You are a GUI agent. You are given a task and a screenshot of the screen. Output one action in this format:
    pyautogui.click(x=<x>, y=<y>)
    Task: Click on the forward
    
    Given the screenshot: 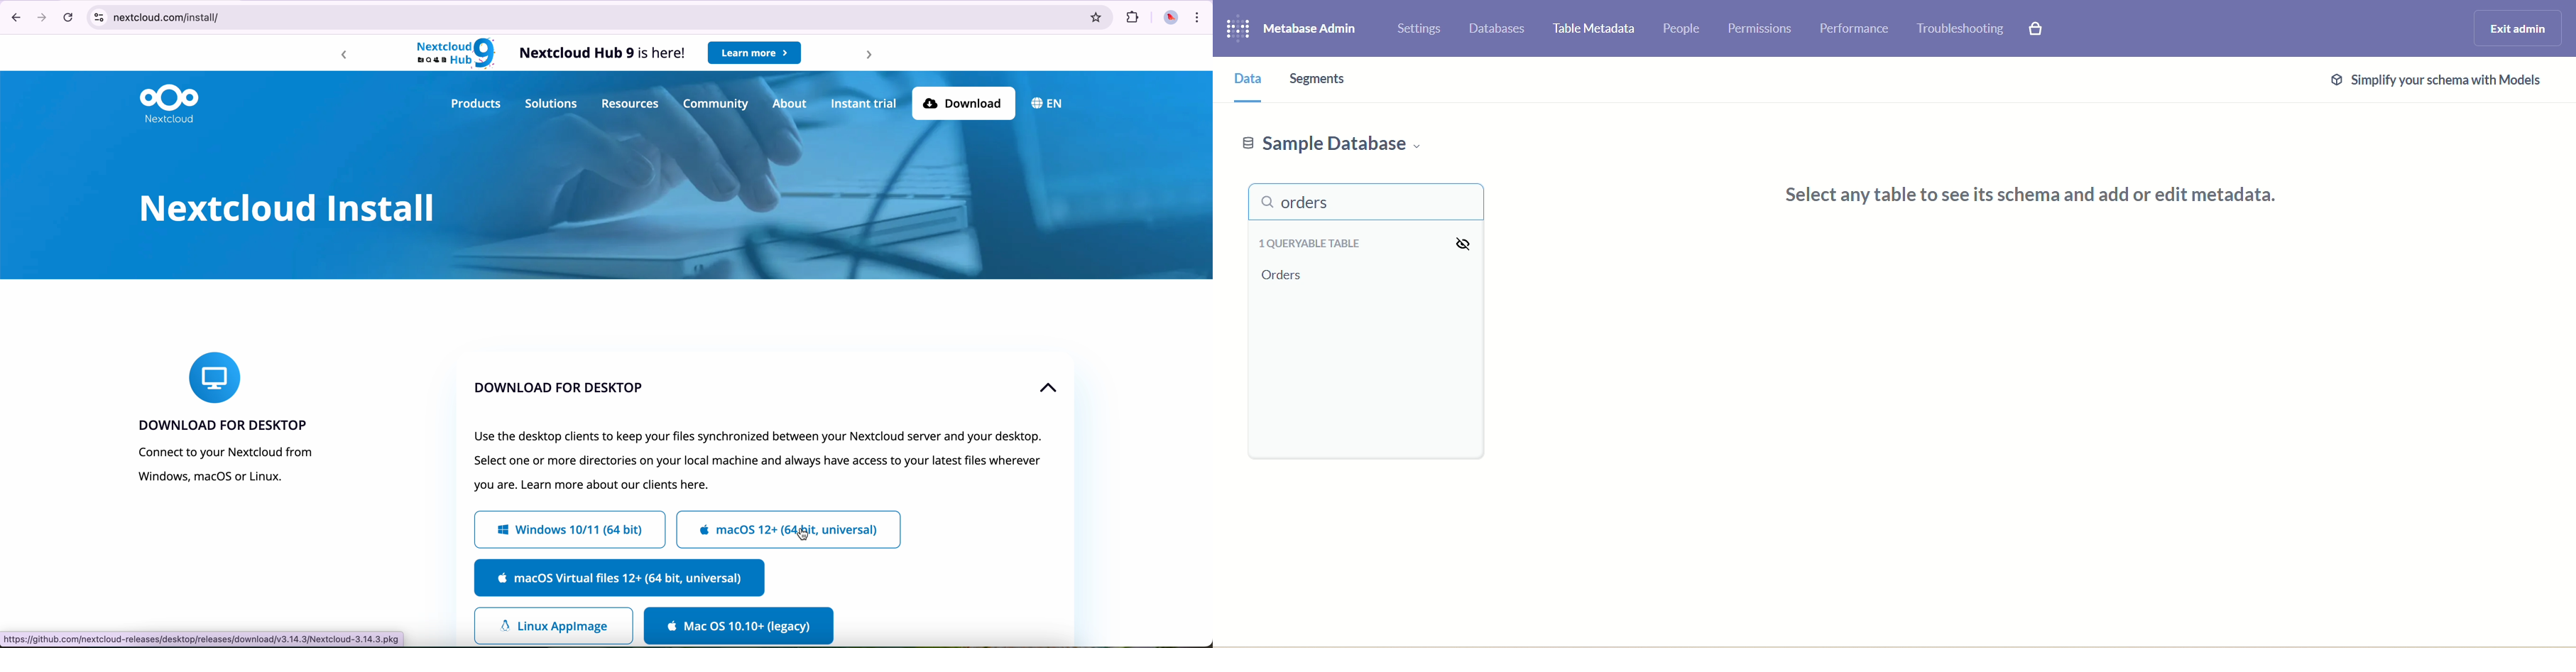 What is the action you would take?
    pyautogui.click(x=863, y=56)
    